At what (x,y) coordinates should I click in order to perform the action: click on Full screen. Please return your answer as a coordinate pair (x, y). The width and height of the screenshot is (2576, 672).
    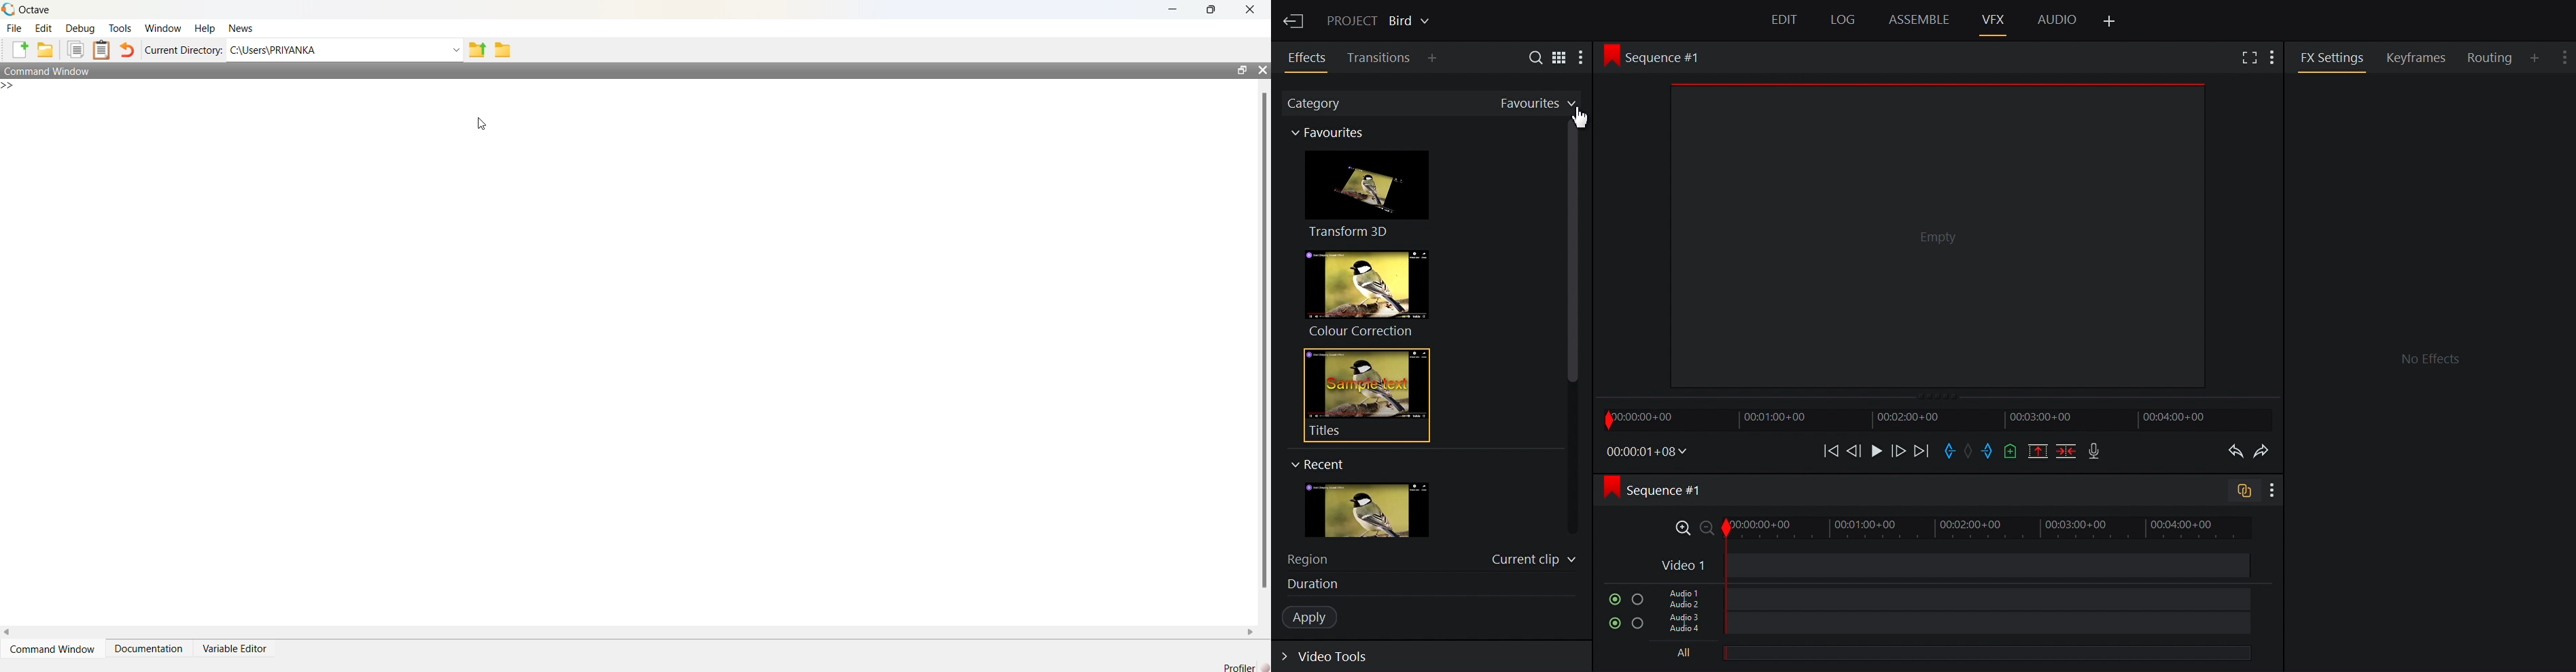
    Looking at the image, I should click on (2248, 58).